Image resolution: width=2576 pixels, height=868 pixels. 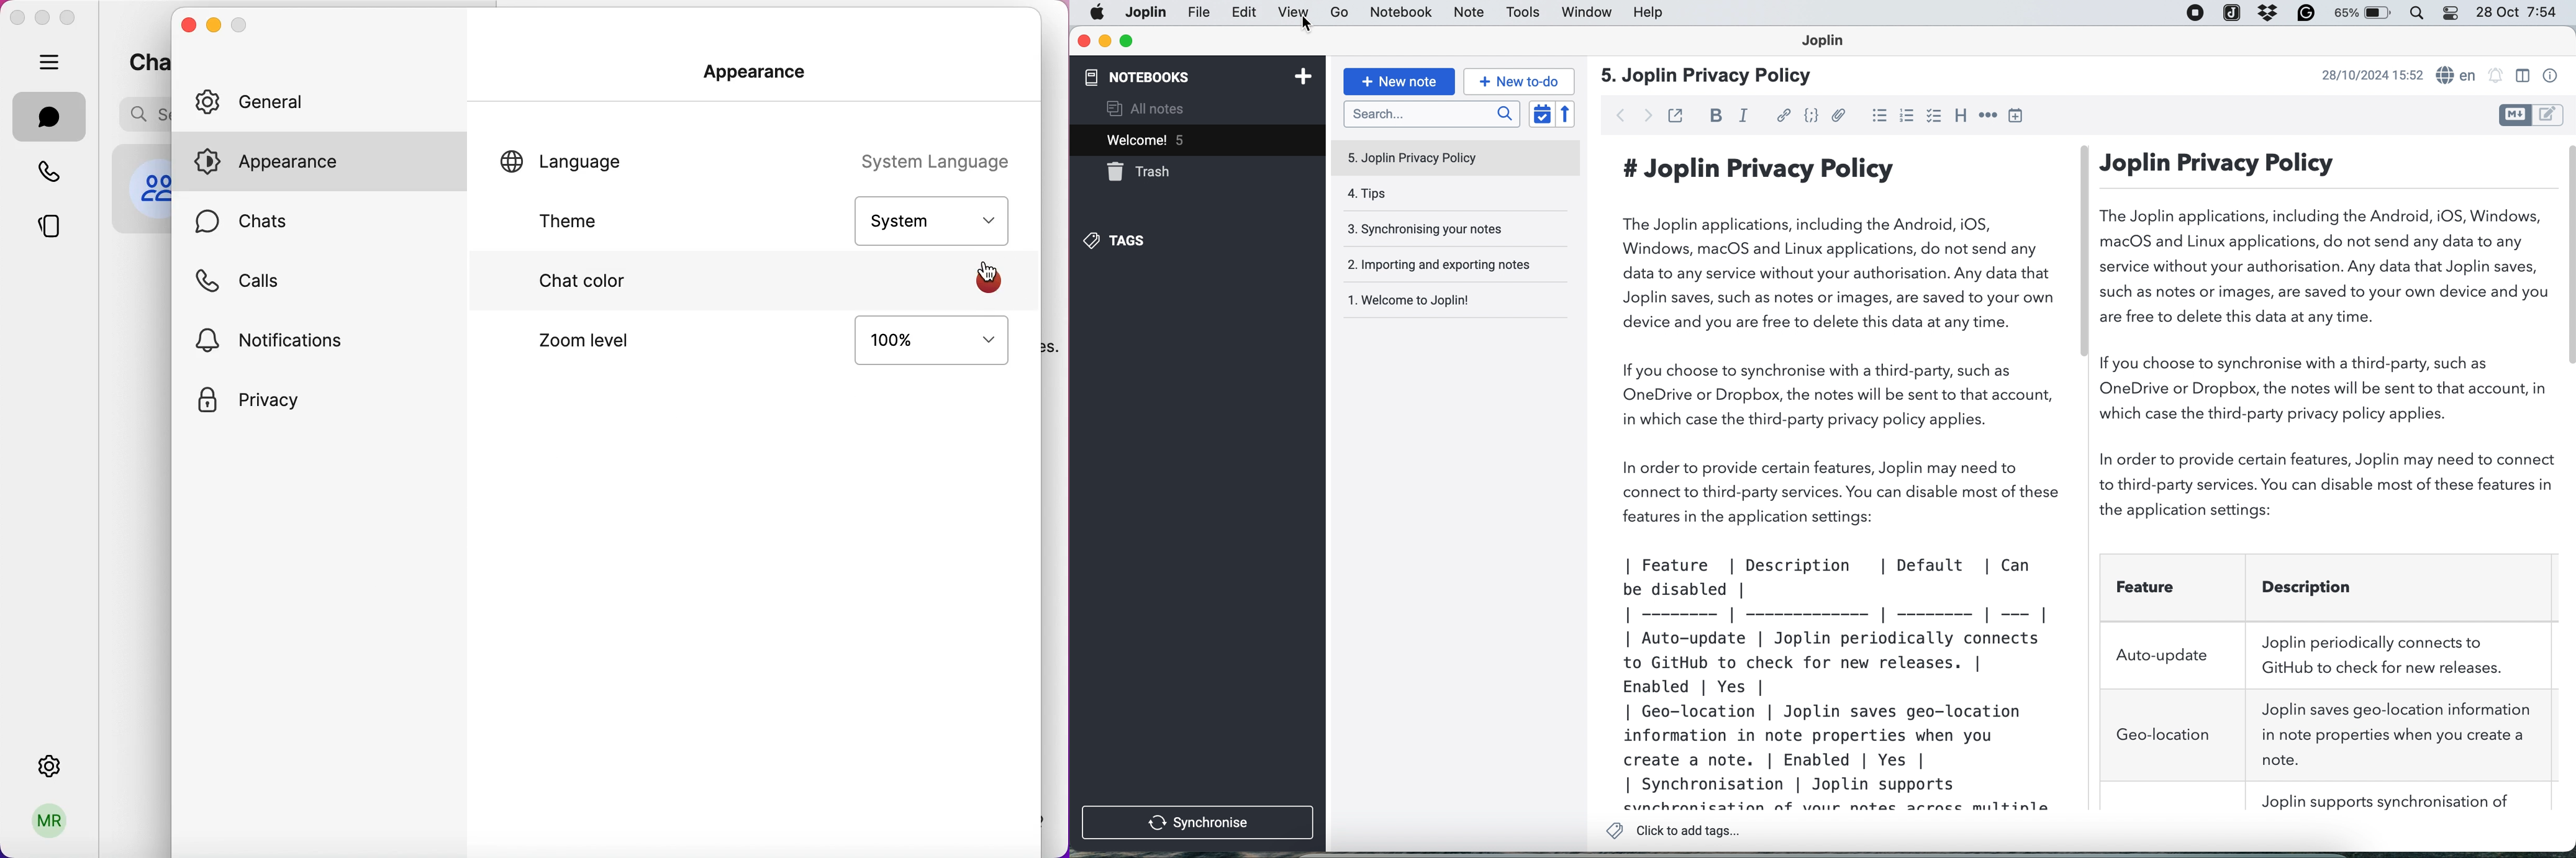 I want to click on 4. Tips, so click(x=1452, y=195).